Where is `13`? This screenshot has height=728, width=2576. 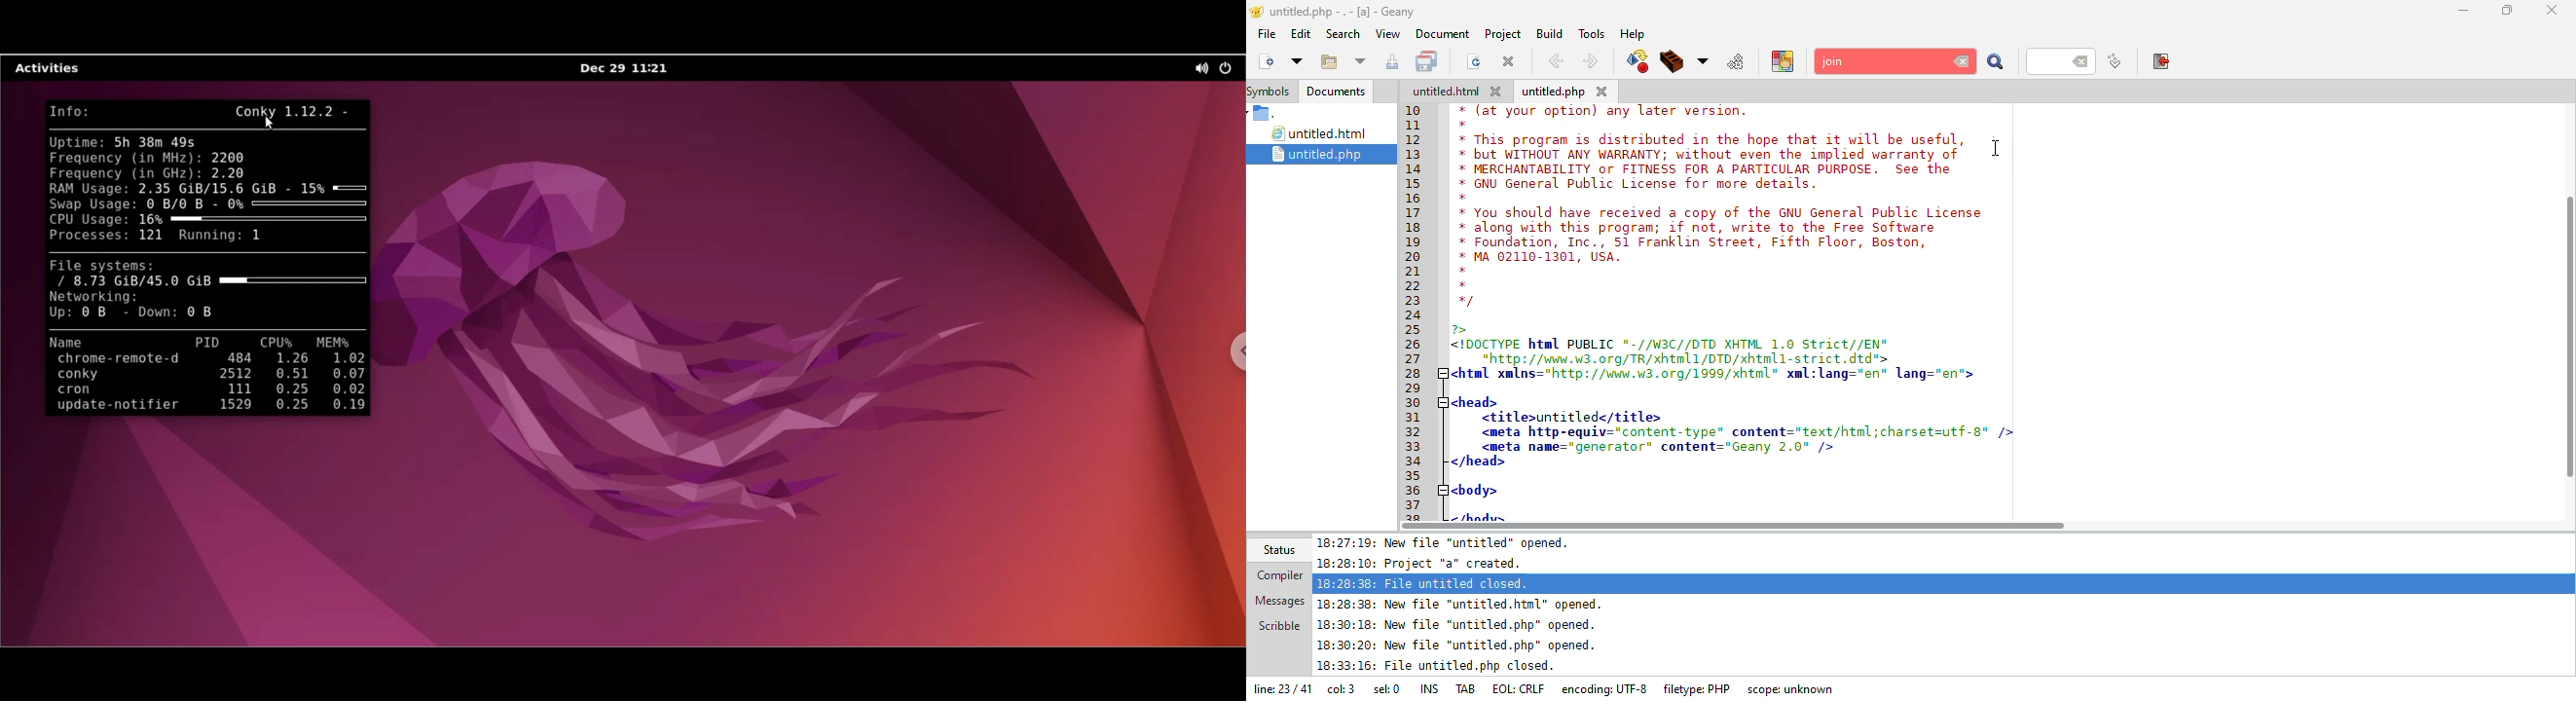 13 is located at coordinates (1414, 154).